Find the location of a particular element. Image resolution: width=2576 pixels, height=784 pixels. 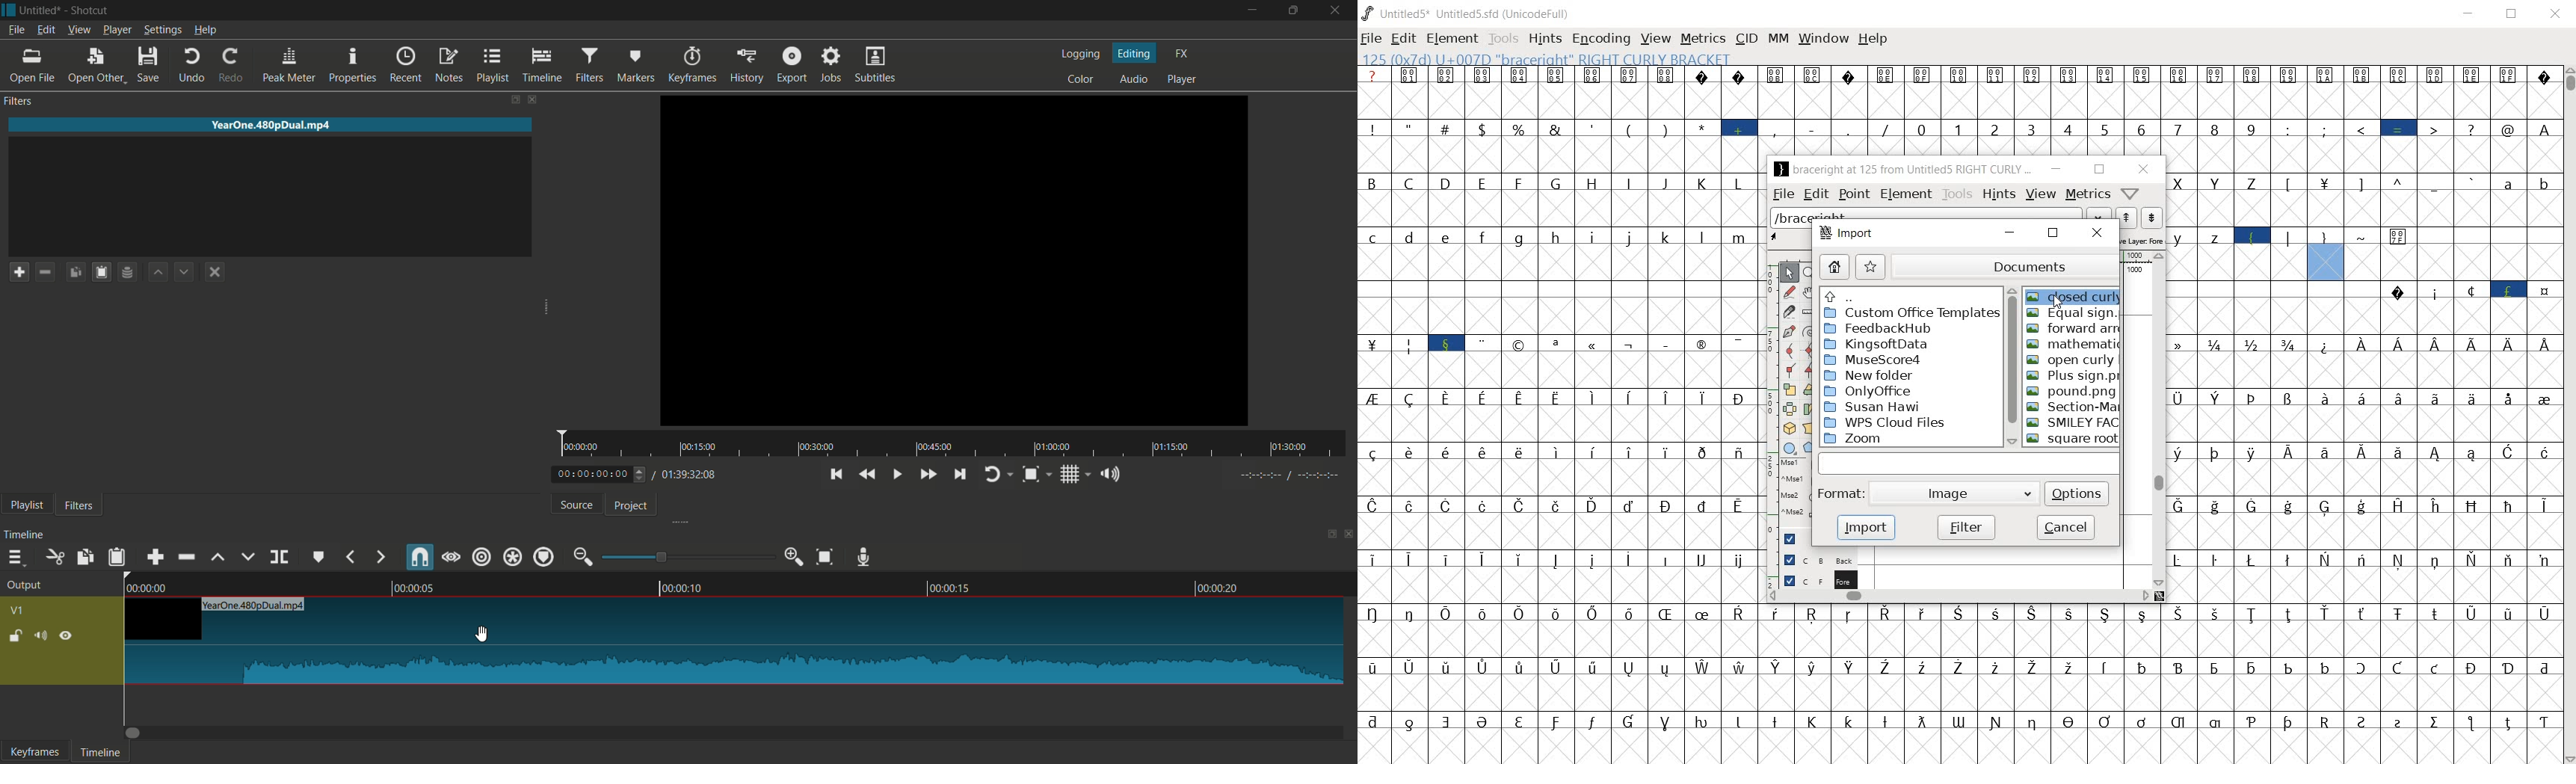

close timeline is located at coordinates (1350, 536).